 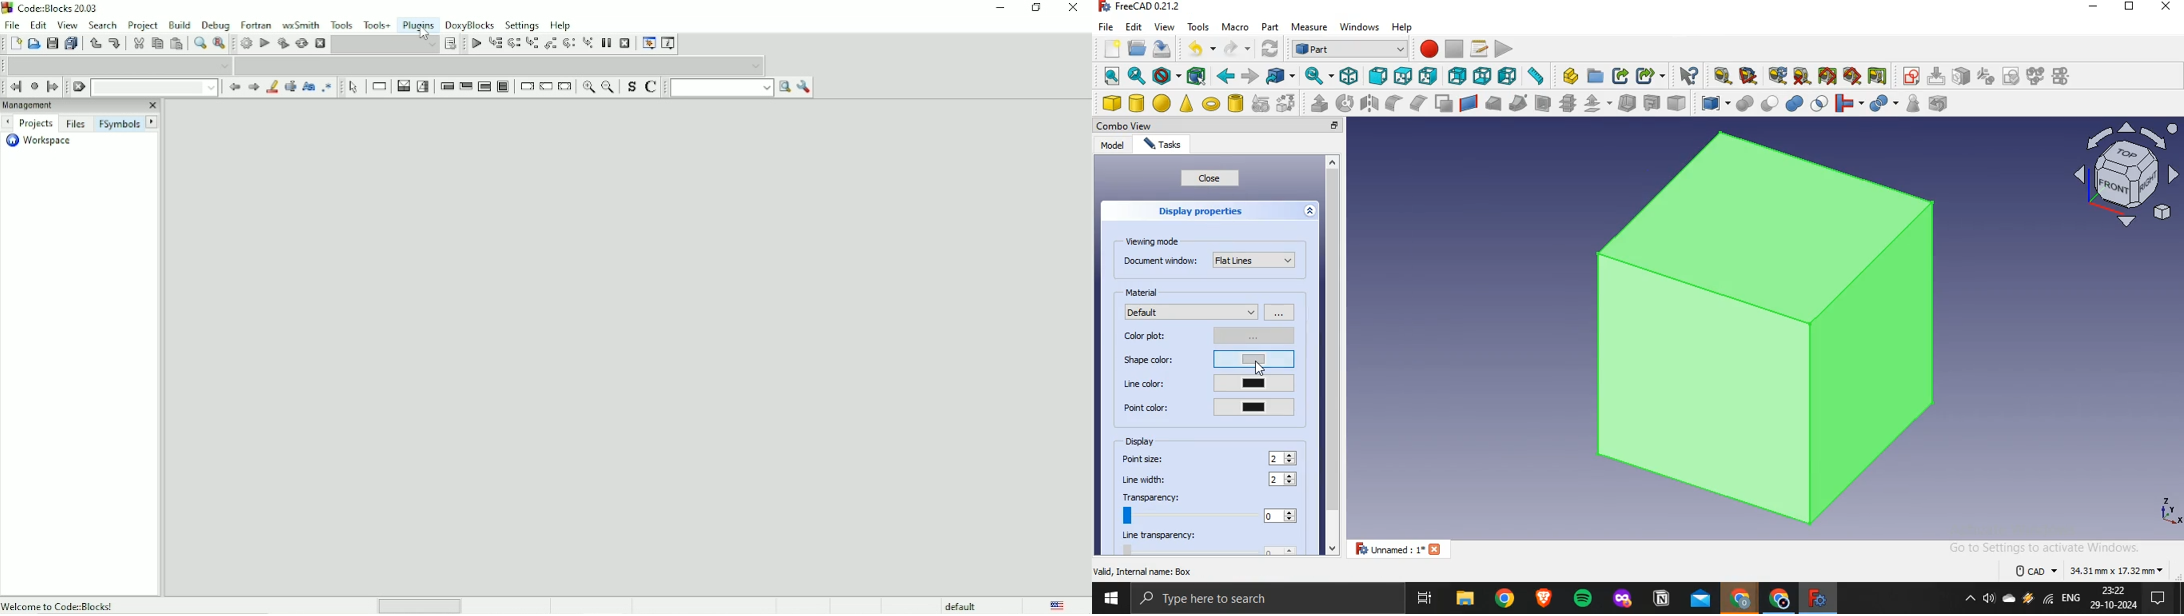 I want to click on backward, so click(x=1225, y=76).